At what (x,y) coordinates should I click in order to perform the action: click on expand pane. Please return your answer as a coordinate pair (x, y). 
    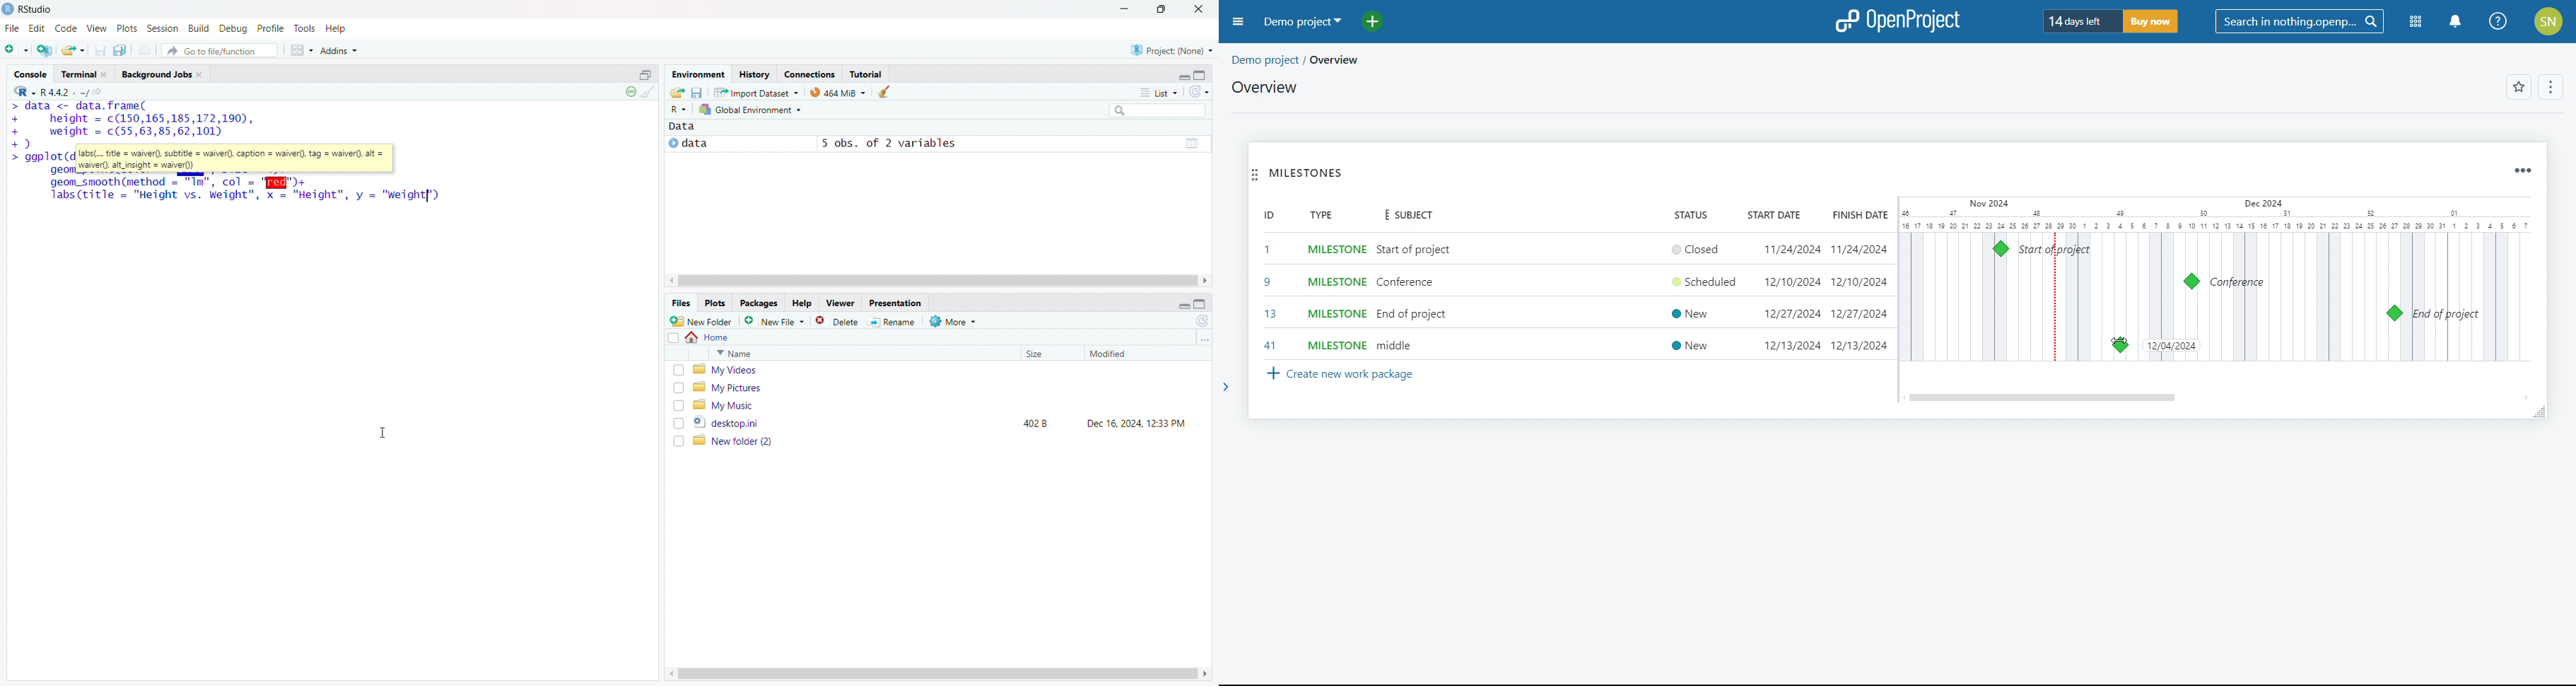
    Looking at the image, I should click on (1202, 304).